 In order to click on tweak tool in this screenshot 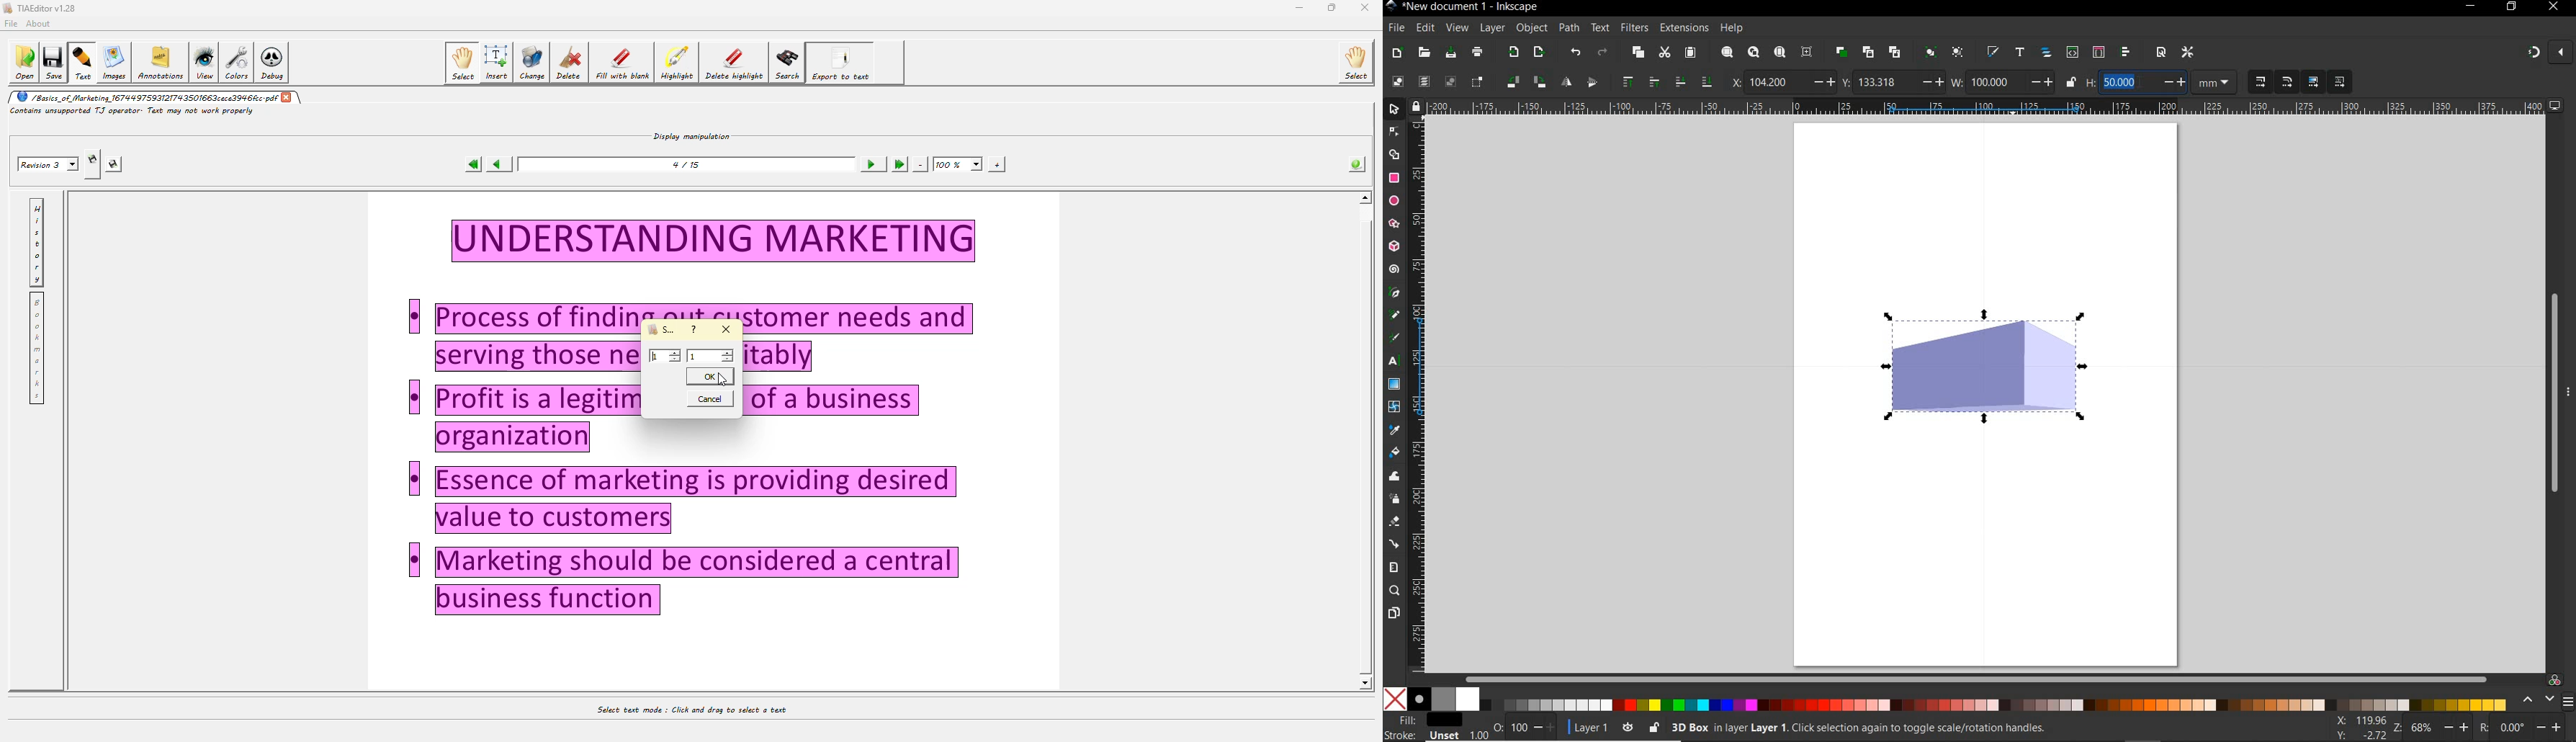, I will do `click(1394, 477)`.